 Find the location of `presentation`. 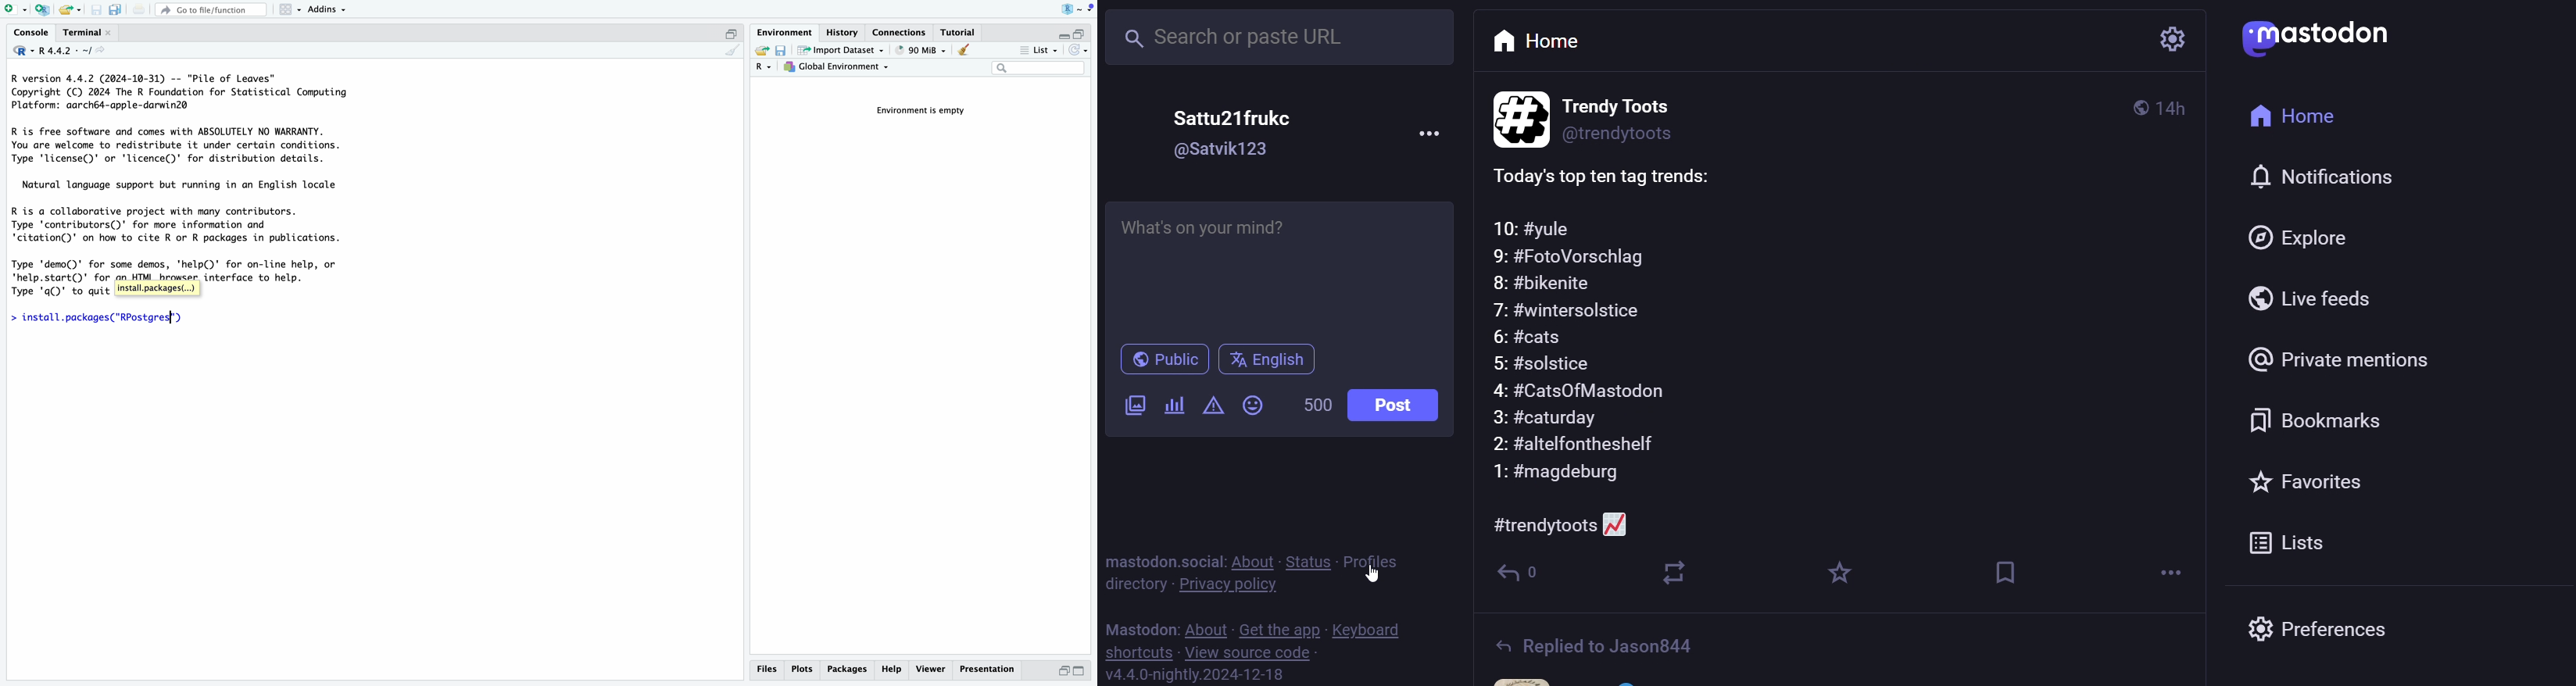

presentation is located at coordinates (992, 672).